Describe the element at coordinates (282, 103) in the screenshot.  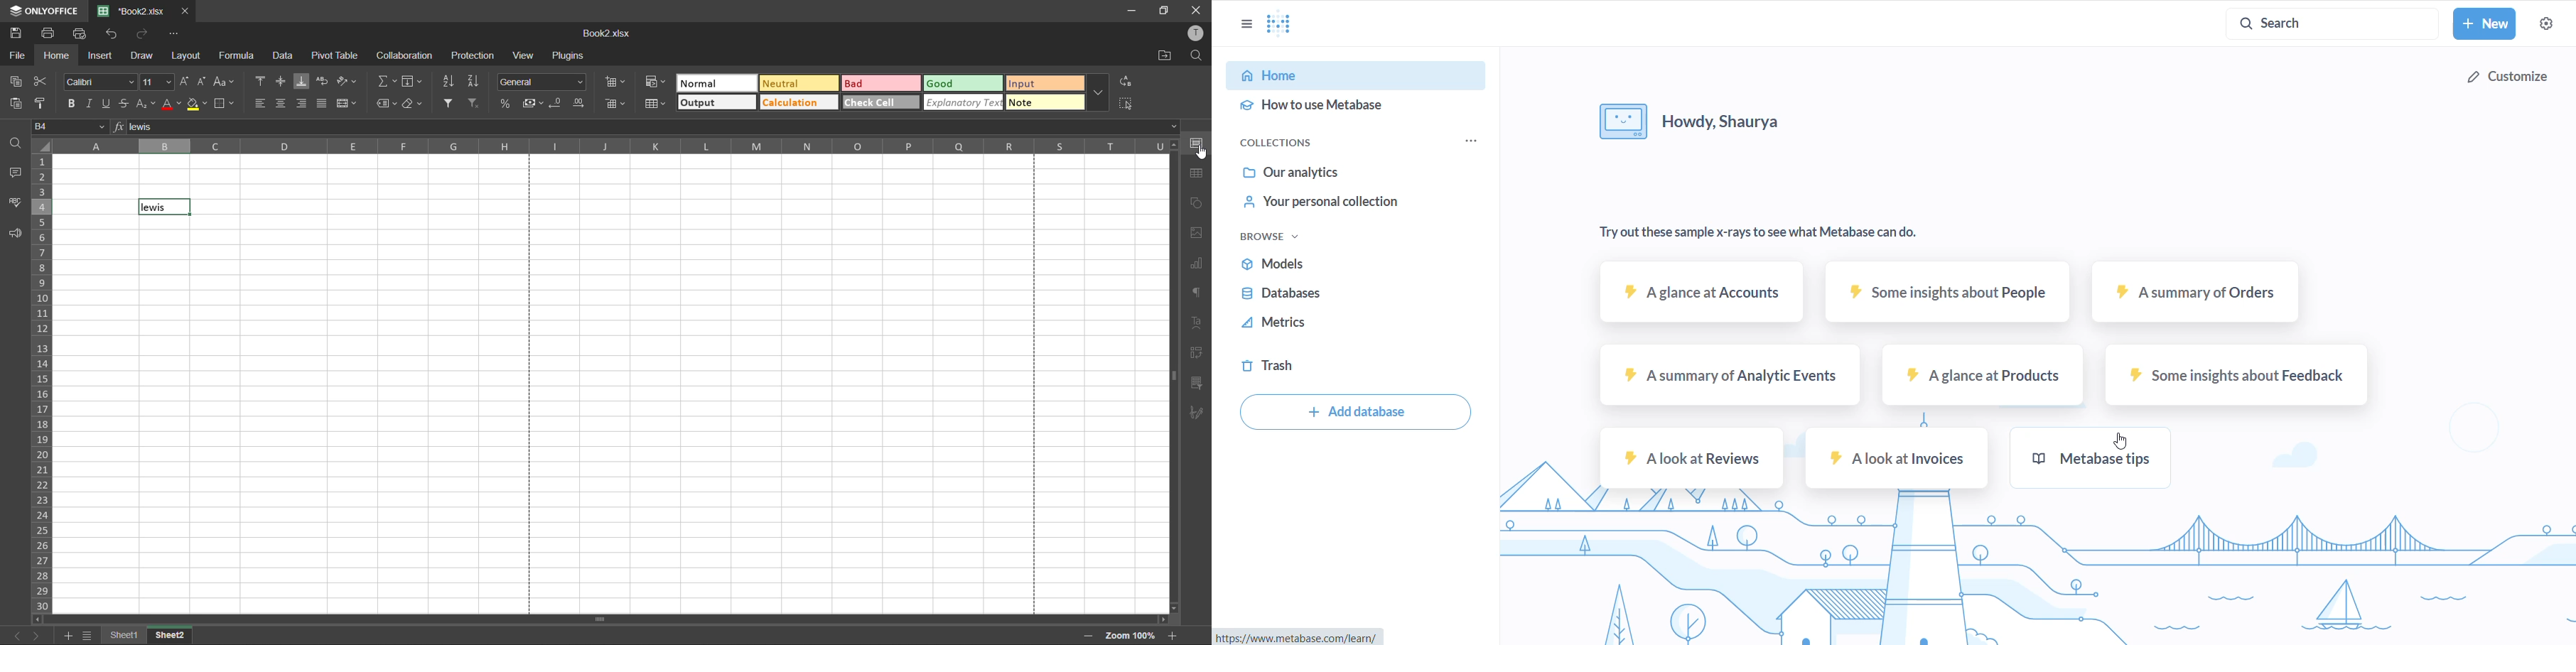
I see `align center` at that location.